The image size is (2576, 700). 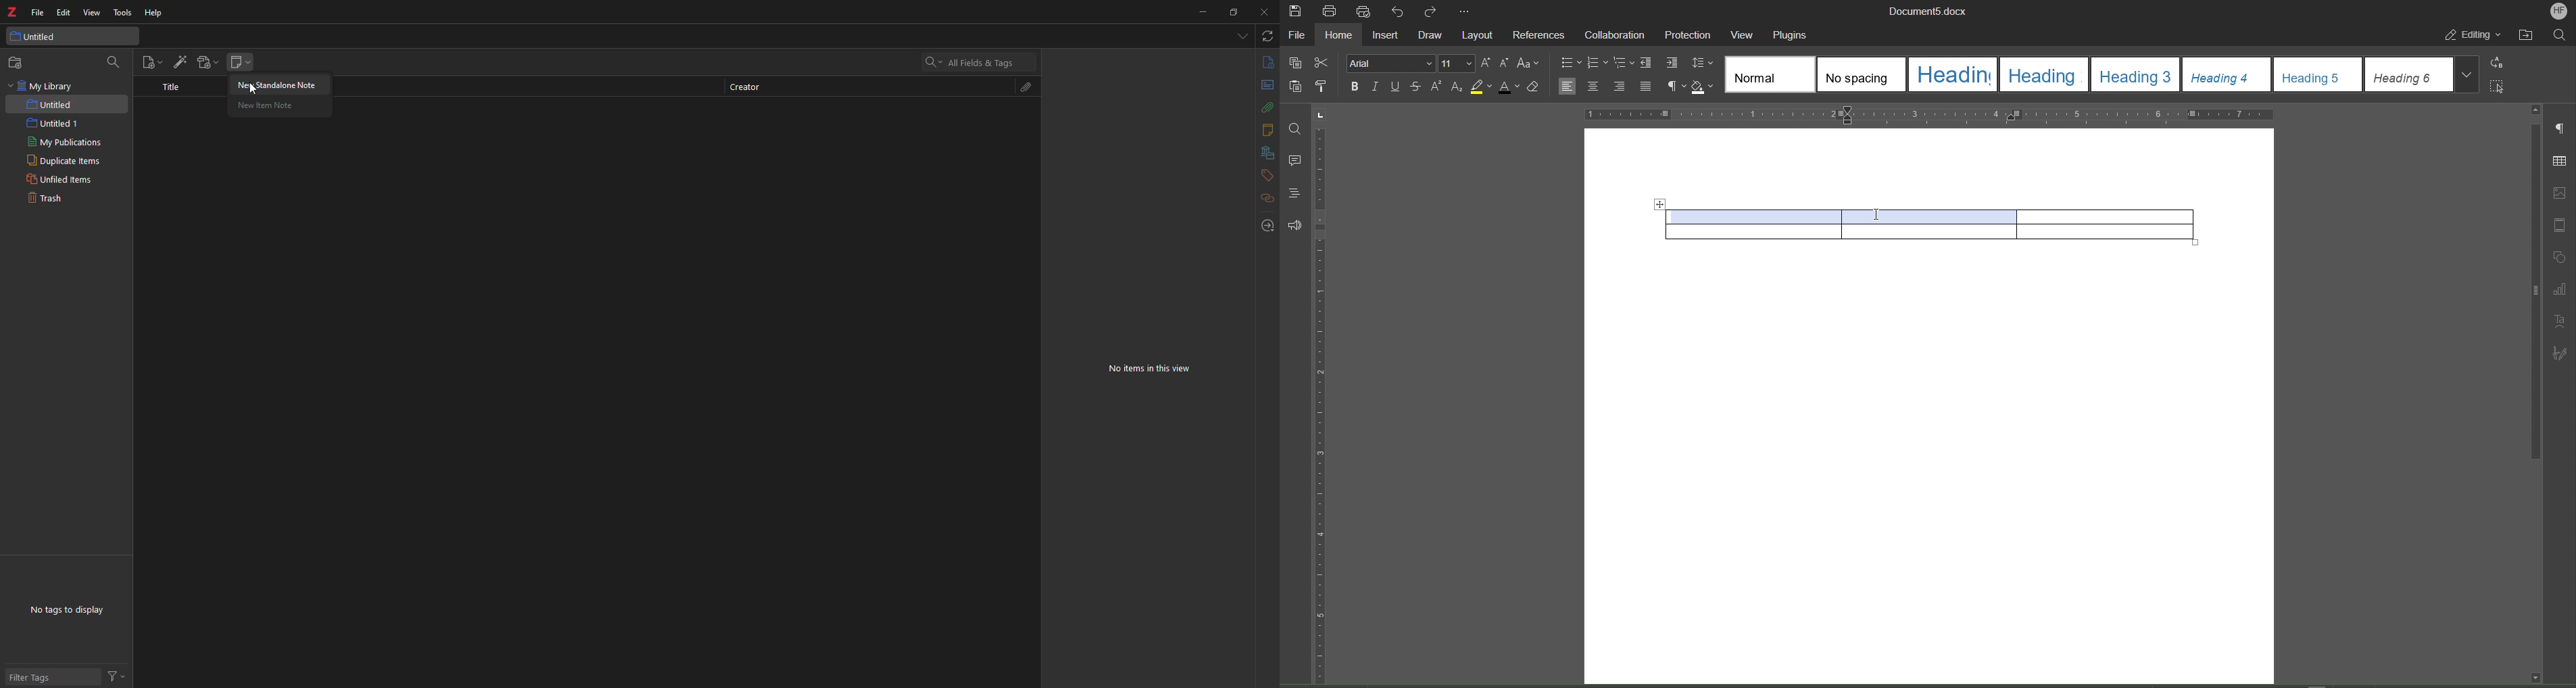 What do you see at coordinates (2562, 351) in the screenshot?
I see `Signature` at bounding box center [2562, 351].